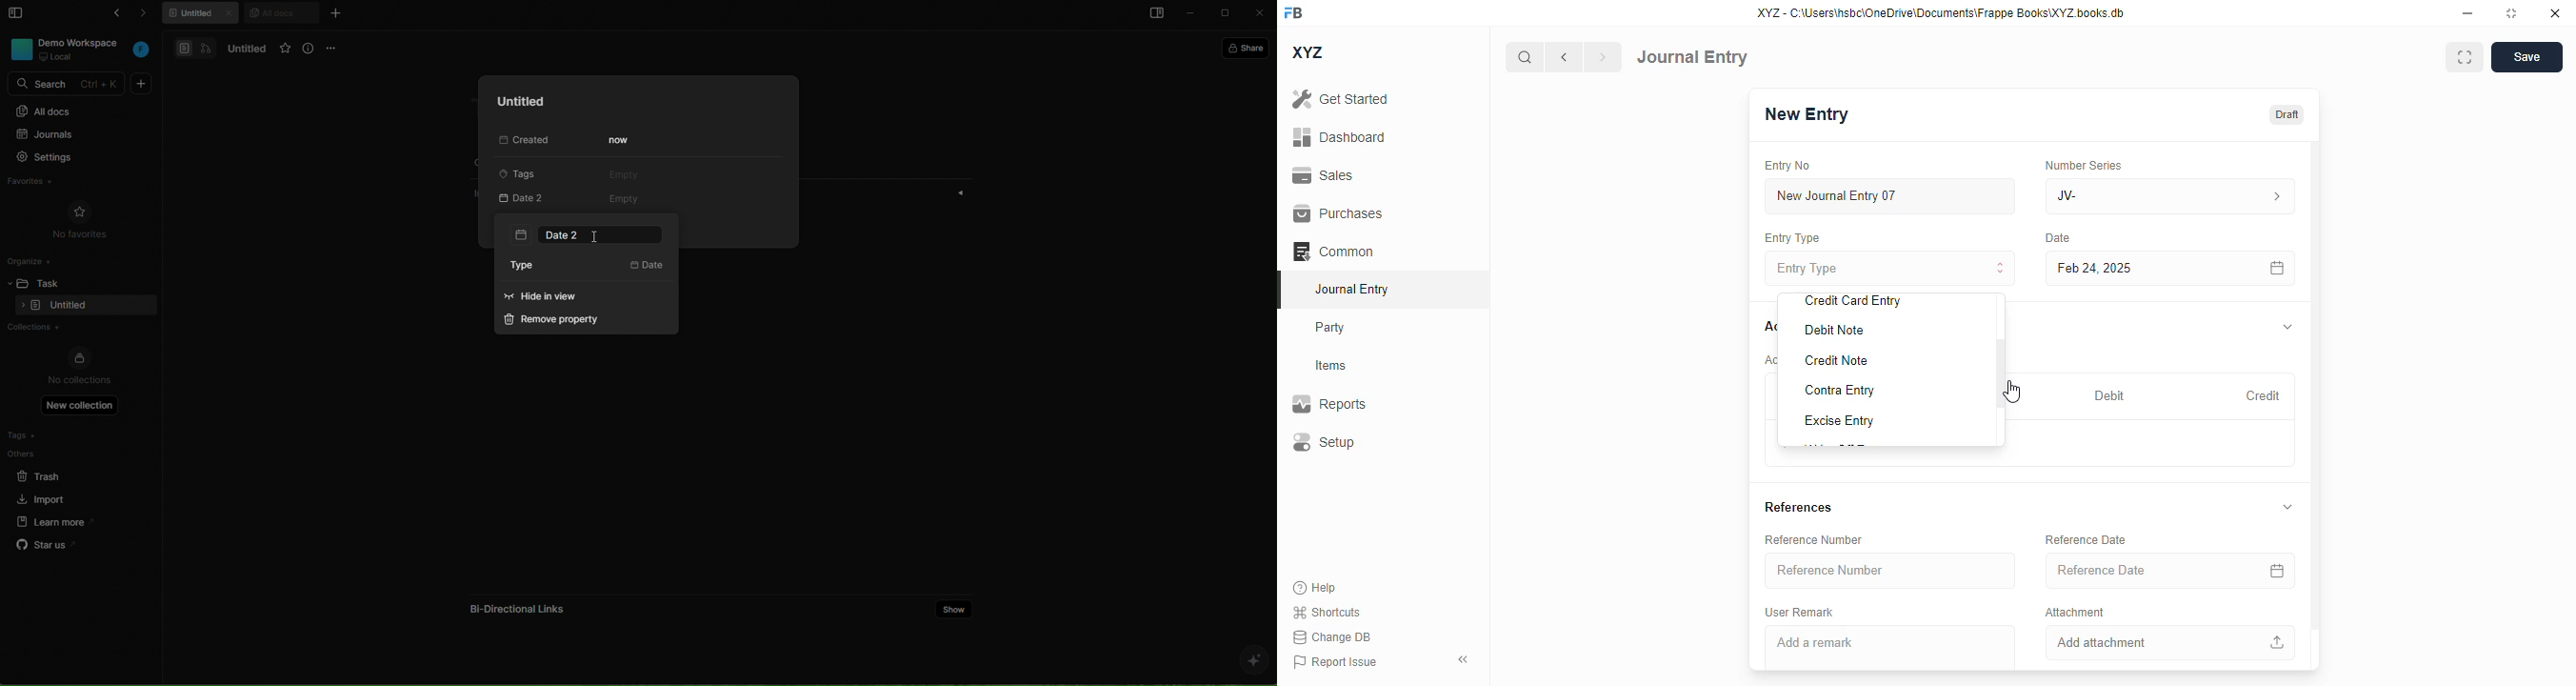 This screenshot has height=700, width=2576. I want to click on change DB, so click(1331, 636).